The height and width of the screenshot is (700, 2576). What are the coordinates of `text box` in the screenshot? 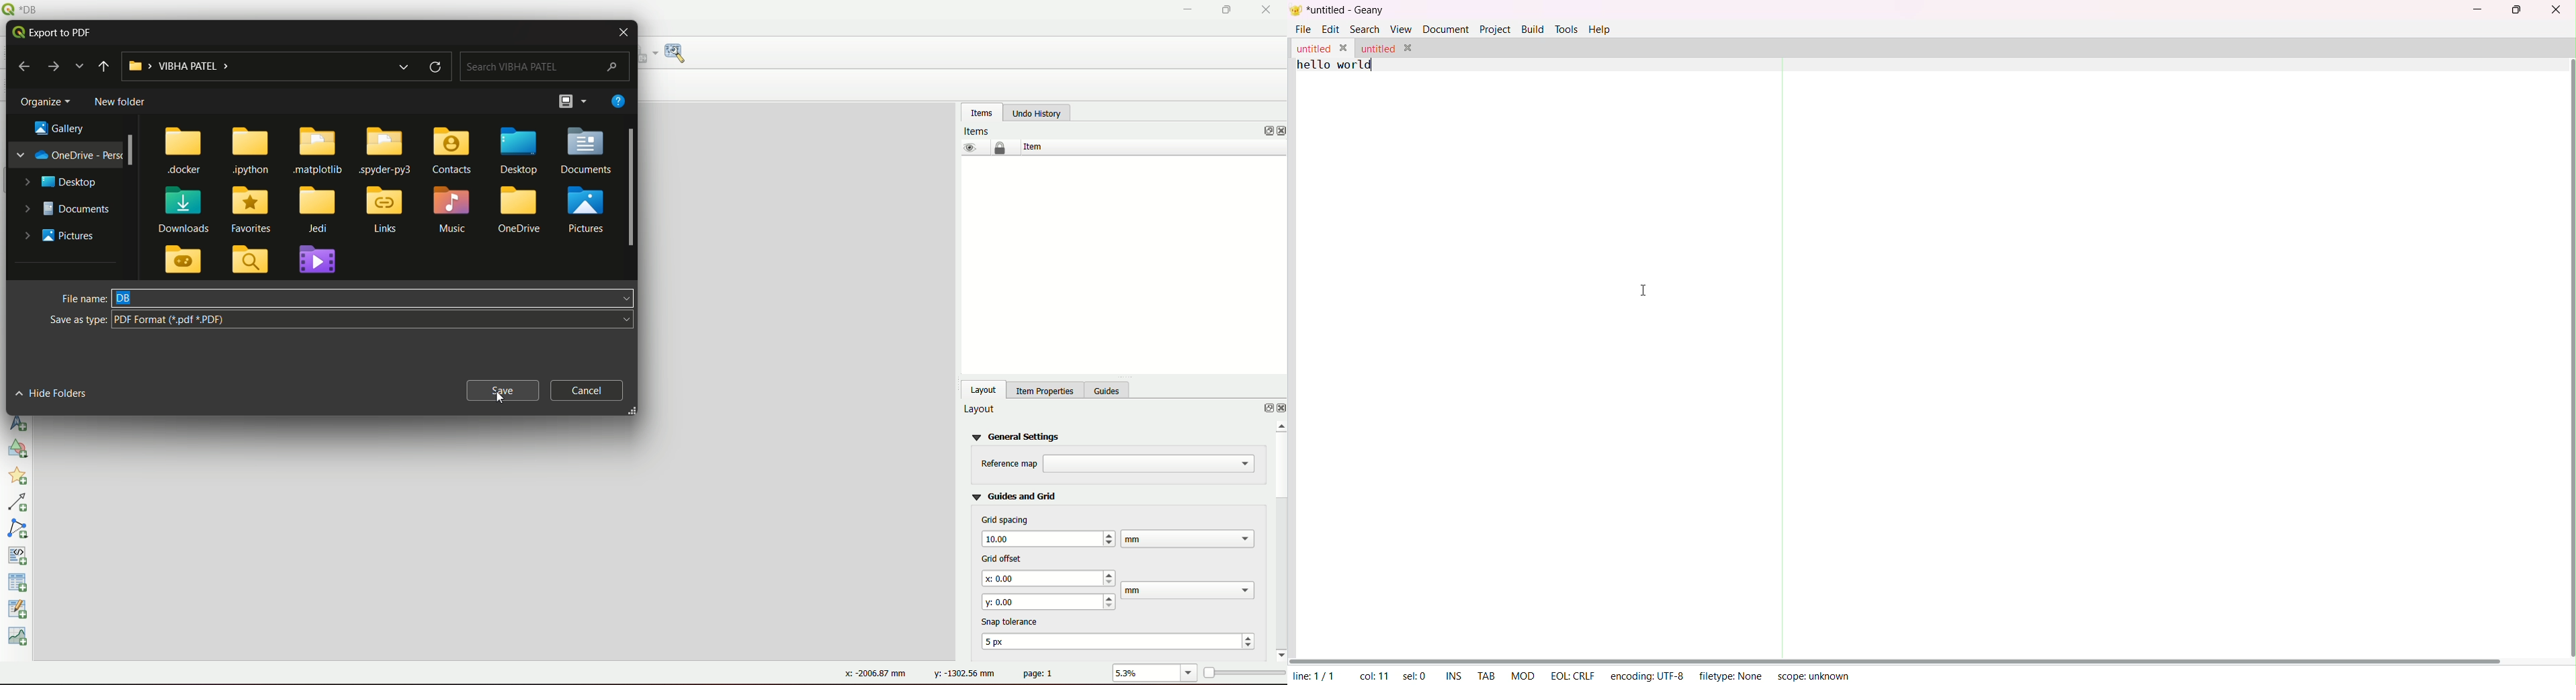 It's located at (1190, 590).